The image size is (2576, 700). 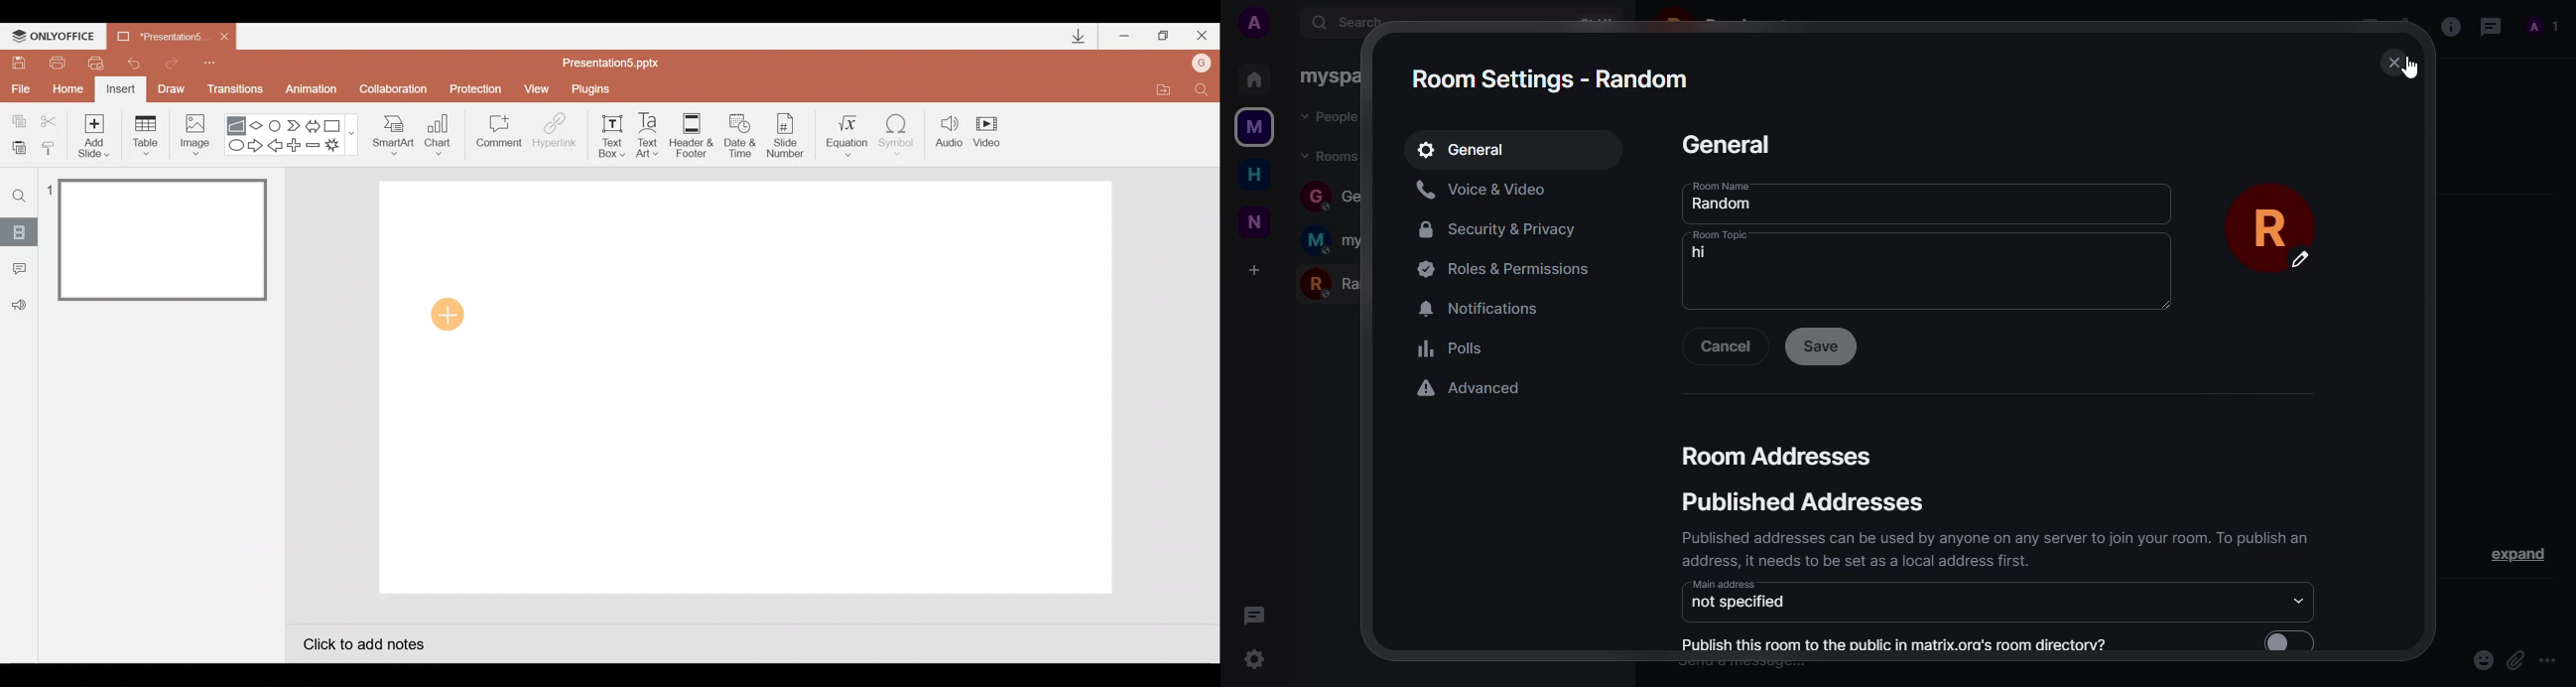 What do you see at coordinates (136, 63) in the screenshot?
I see `Undo` at bounding box center [136, 63].